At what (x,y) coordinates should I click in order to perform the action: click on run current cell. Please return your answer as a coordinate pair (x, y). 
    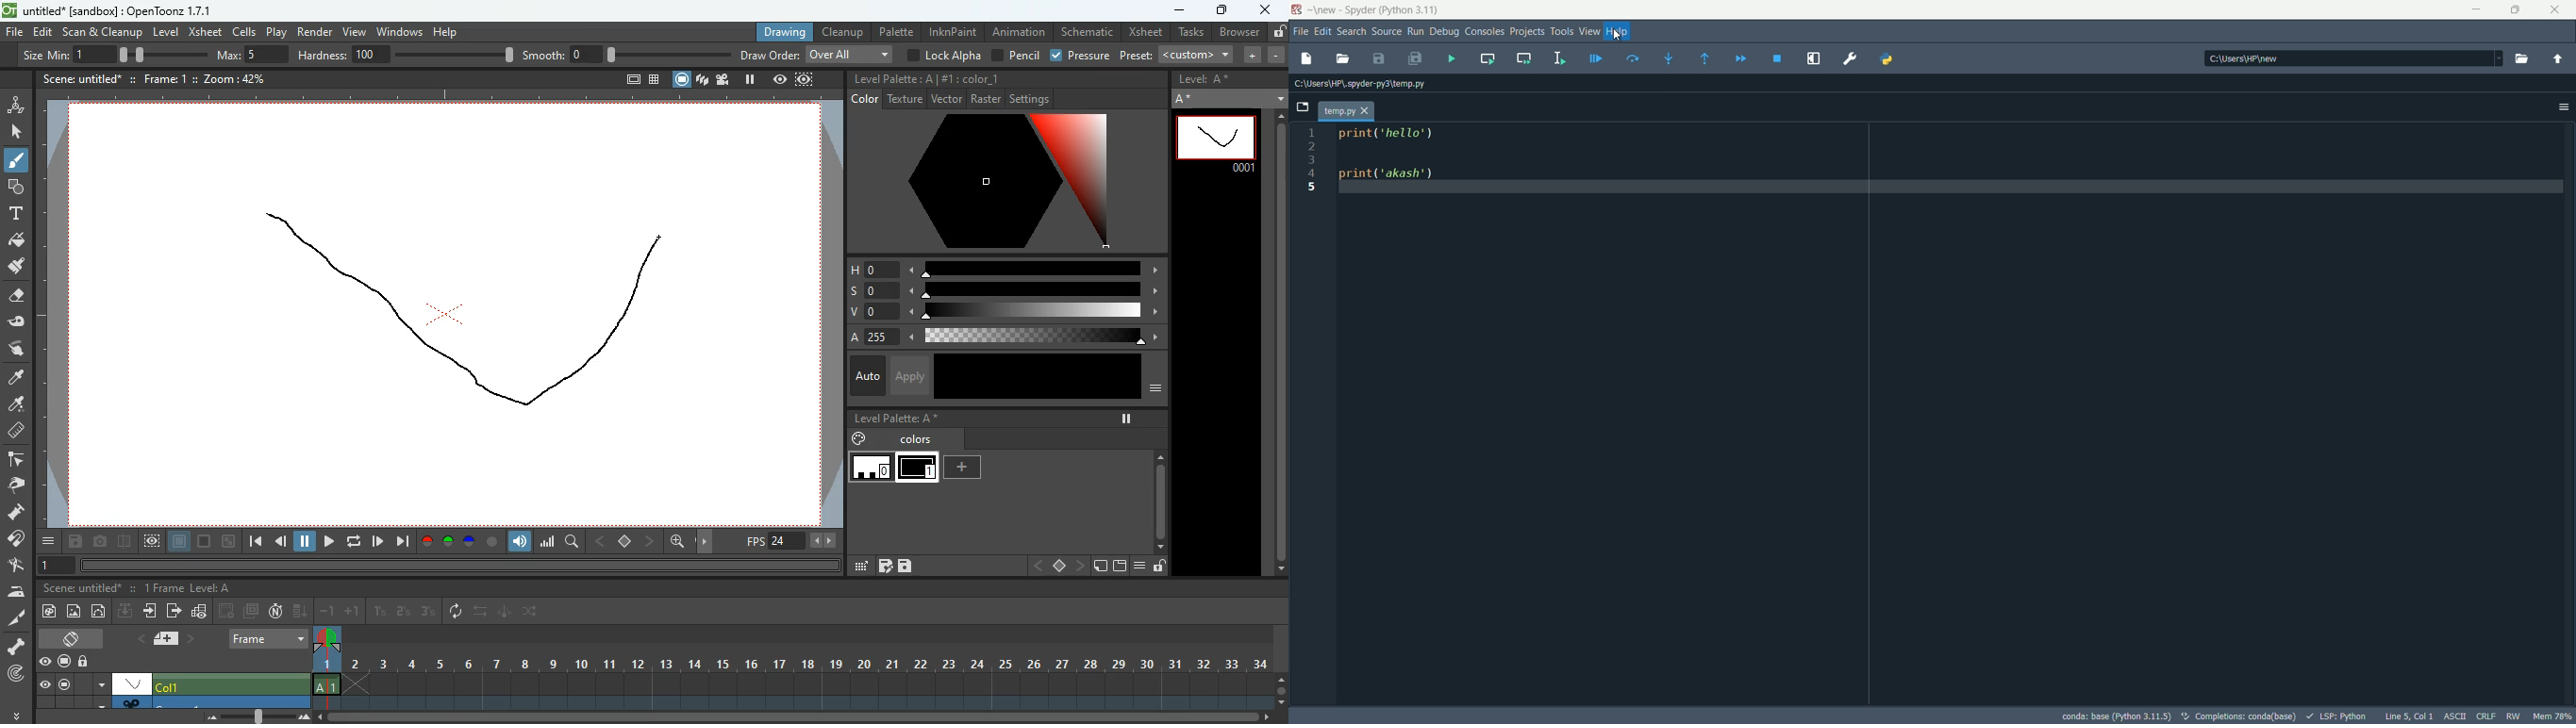
    Looking at the image, I should click on (1485, 58).